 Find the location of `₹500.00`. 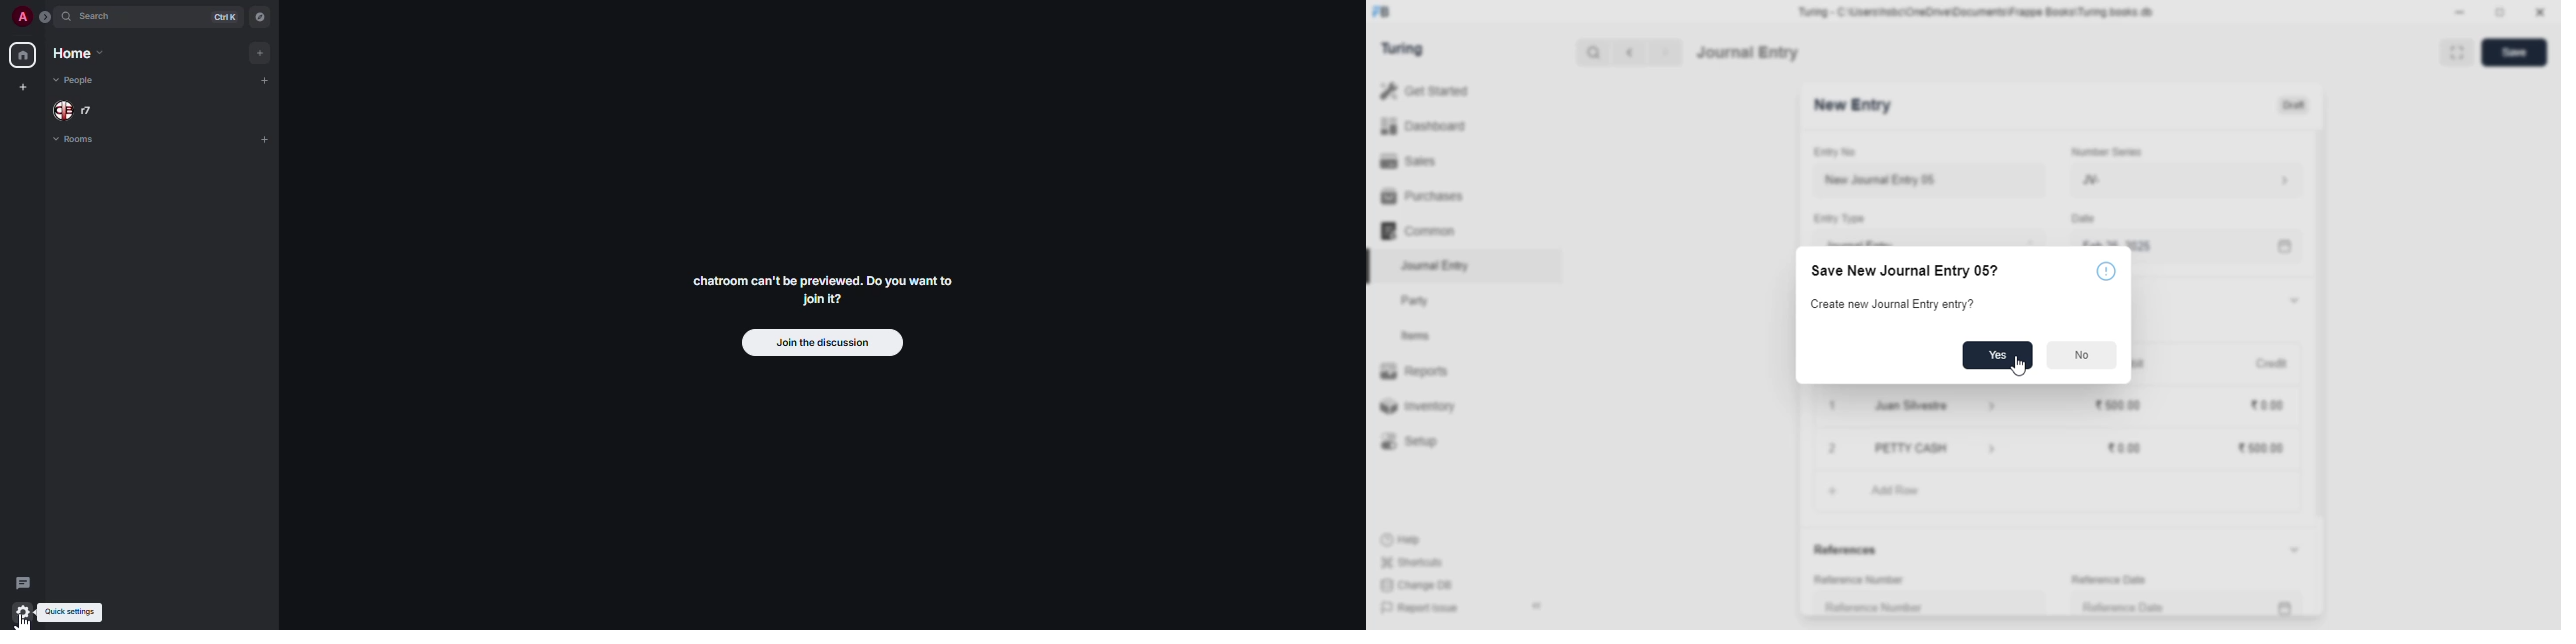

₹500.00 is located at coordinates (2118, 405).